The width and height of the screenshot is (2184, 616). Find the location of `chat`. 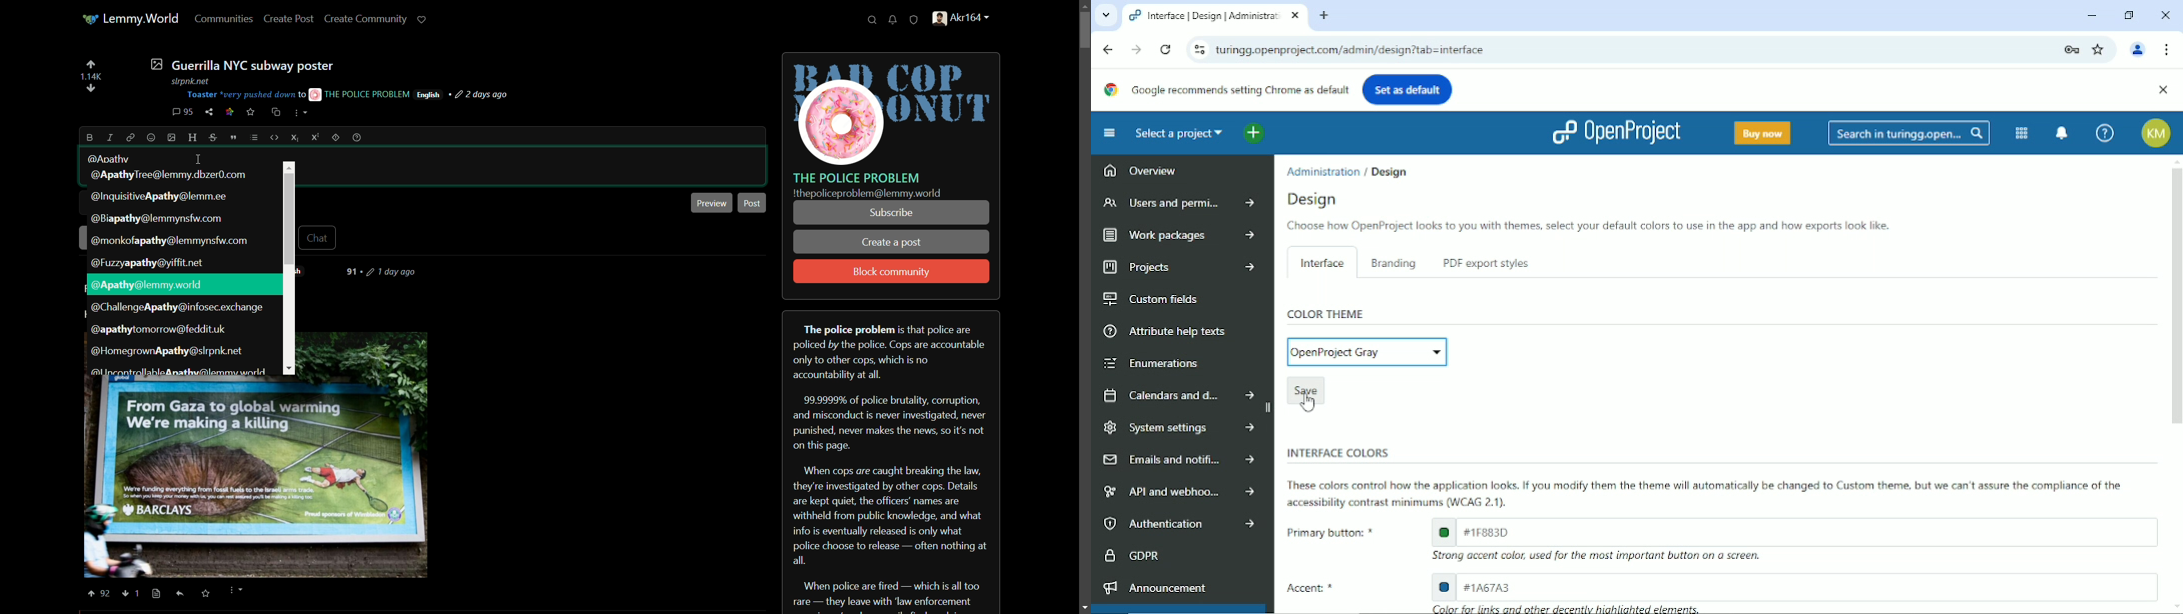

chat is located at coordinates (320, 237).